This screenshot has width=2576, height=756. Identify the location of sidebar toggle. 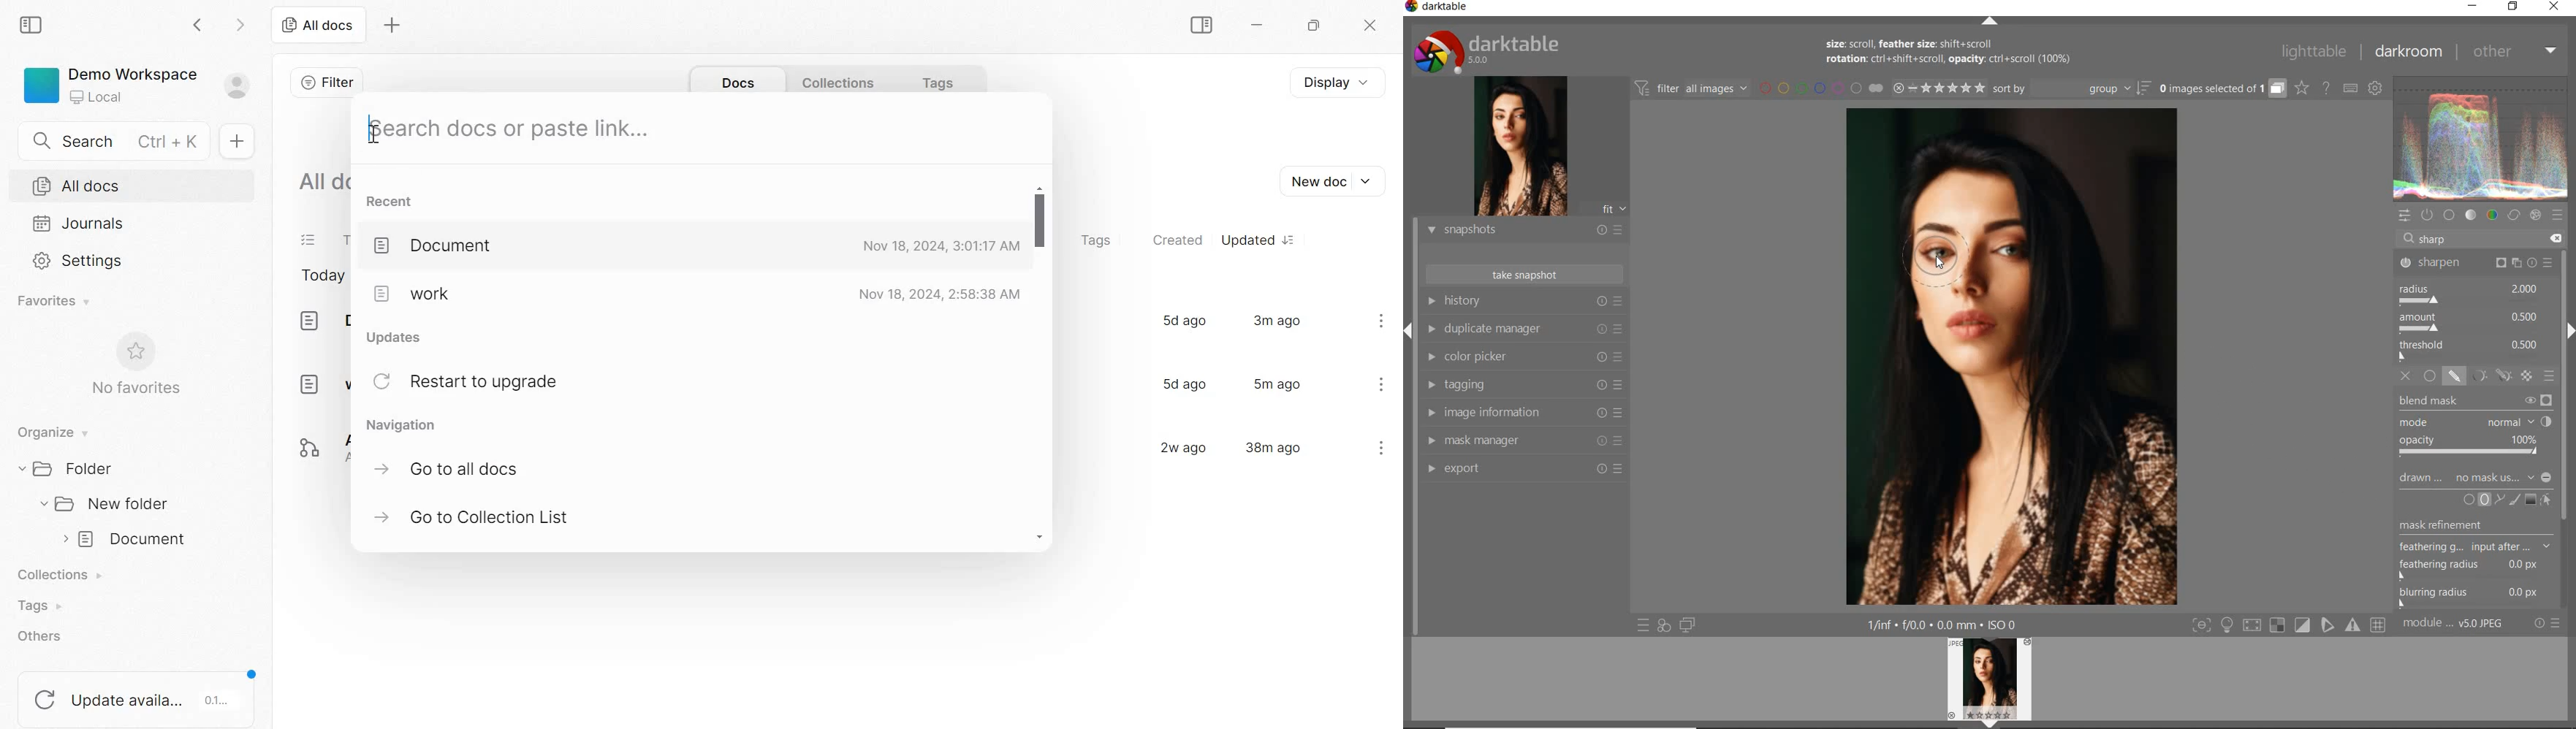
(33, 23).